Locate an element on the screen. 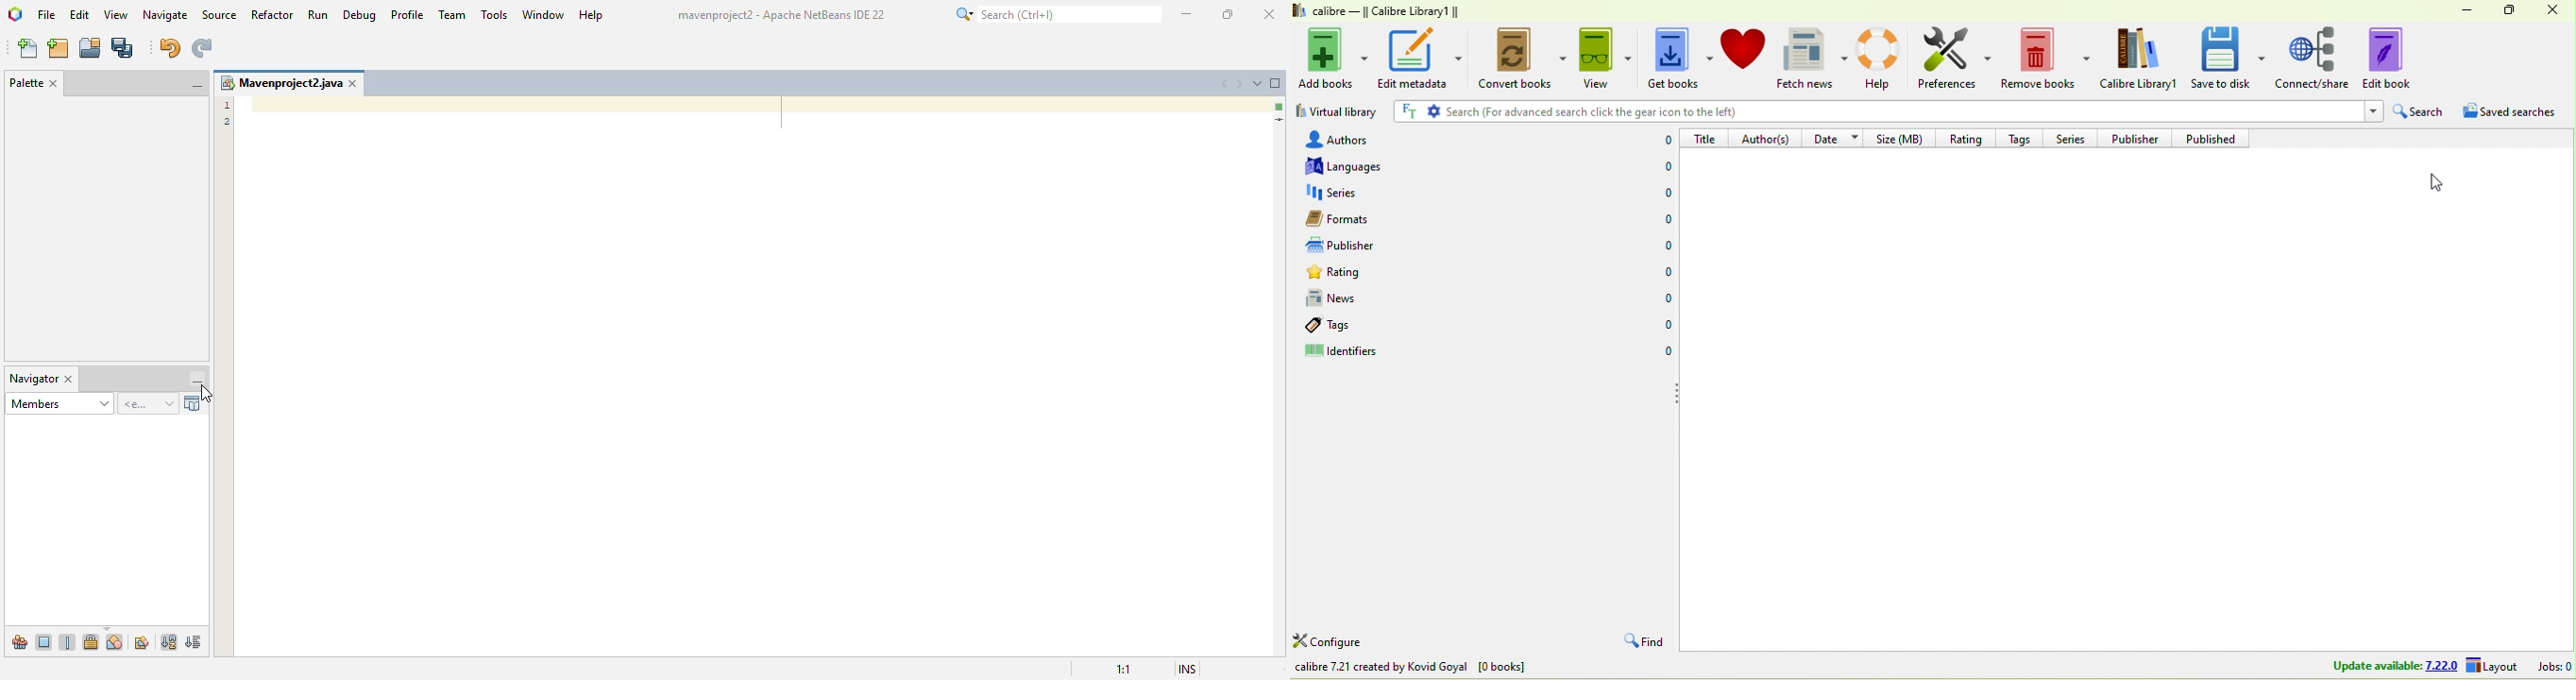  preference is located at coordinates (1956, 59).